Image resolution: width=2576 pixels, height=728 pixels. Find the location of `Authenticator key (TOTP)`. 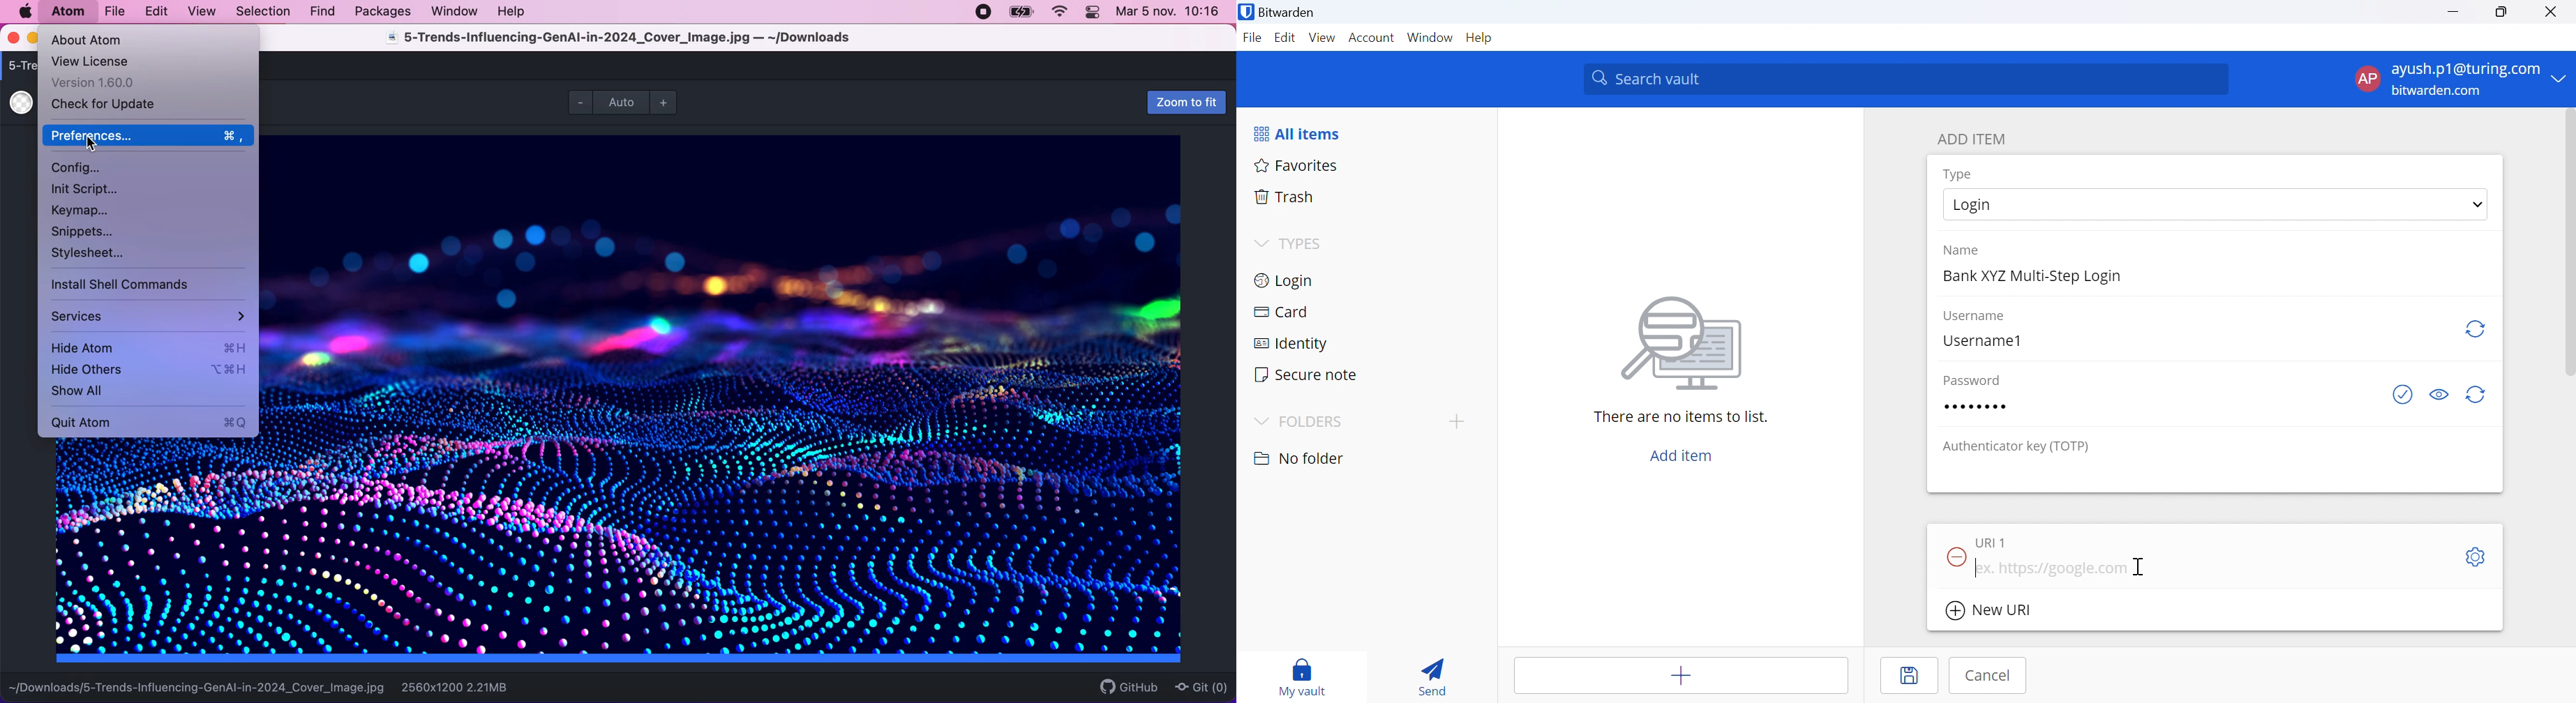

Authenticator key (TOTP) is located at coordinates (2016, 448).